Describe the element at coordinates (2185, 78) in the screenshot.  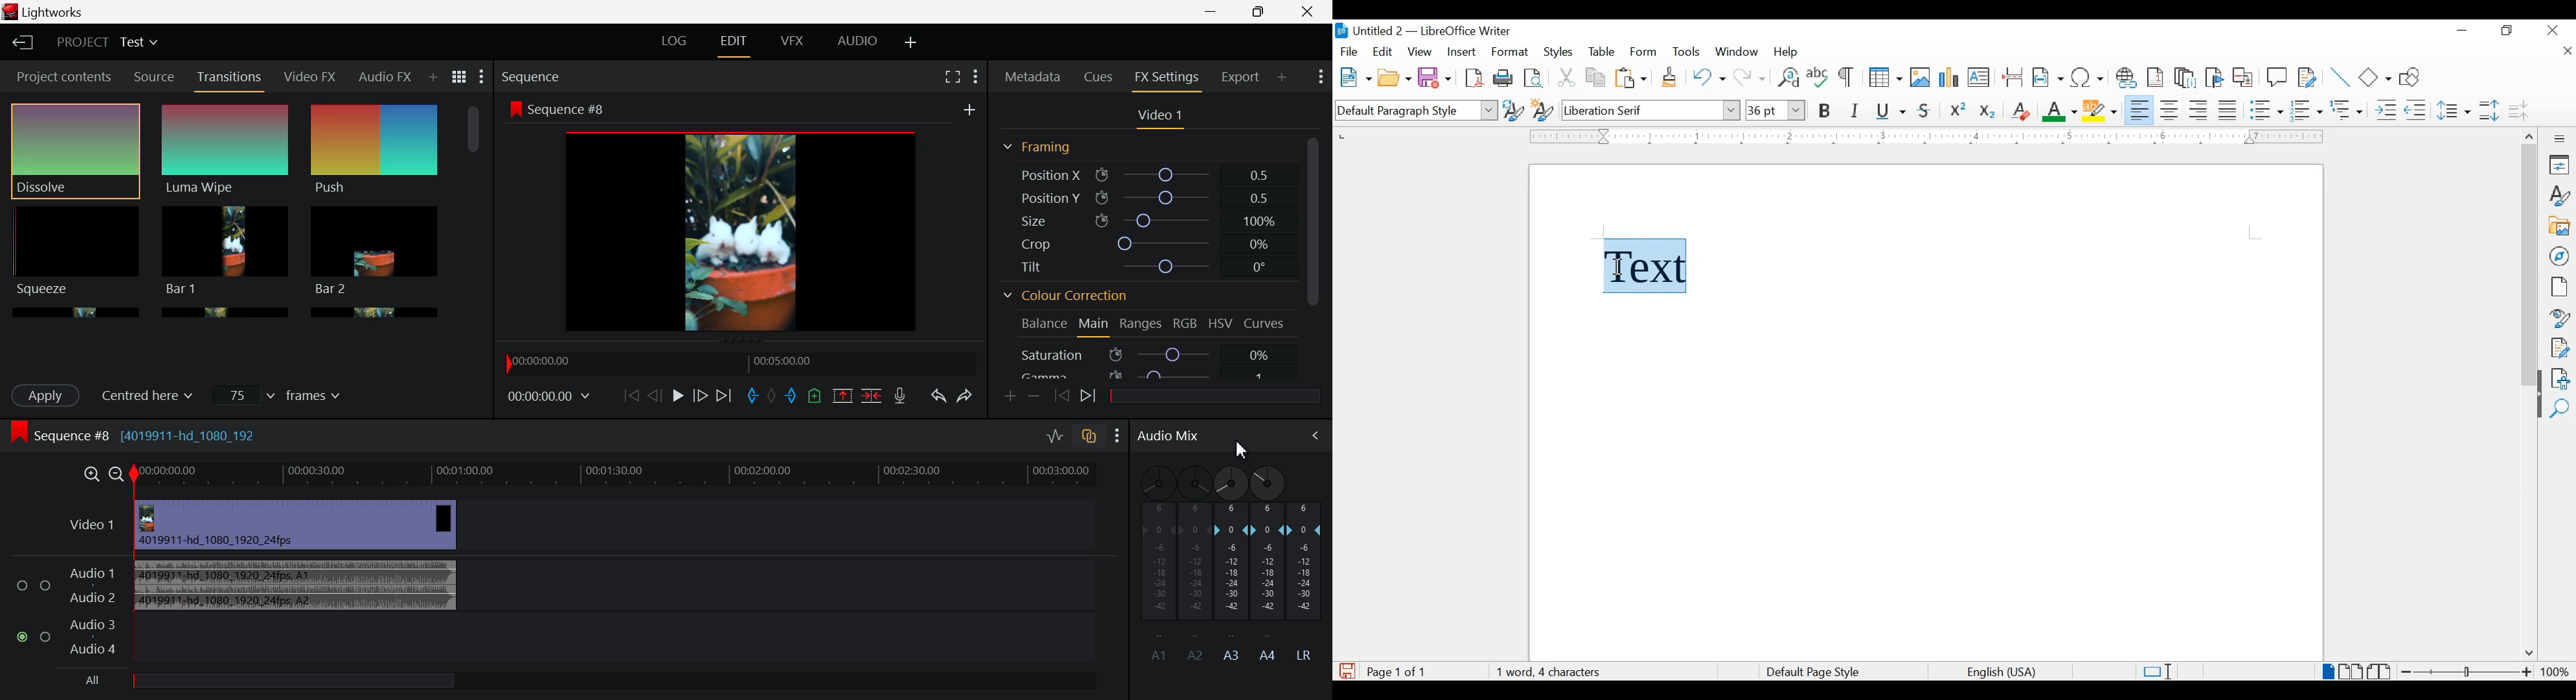
I see `insert endnote` at that location.